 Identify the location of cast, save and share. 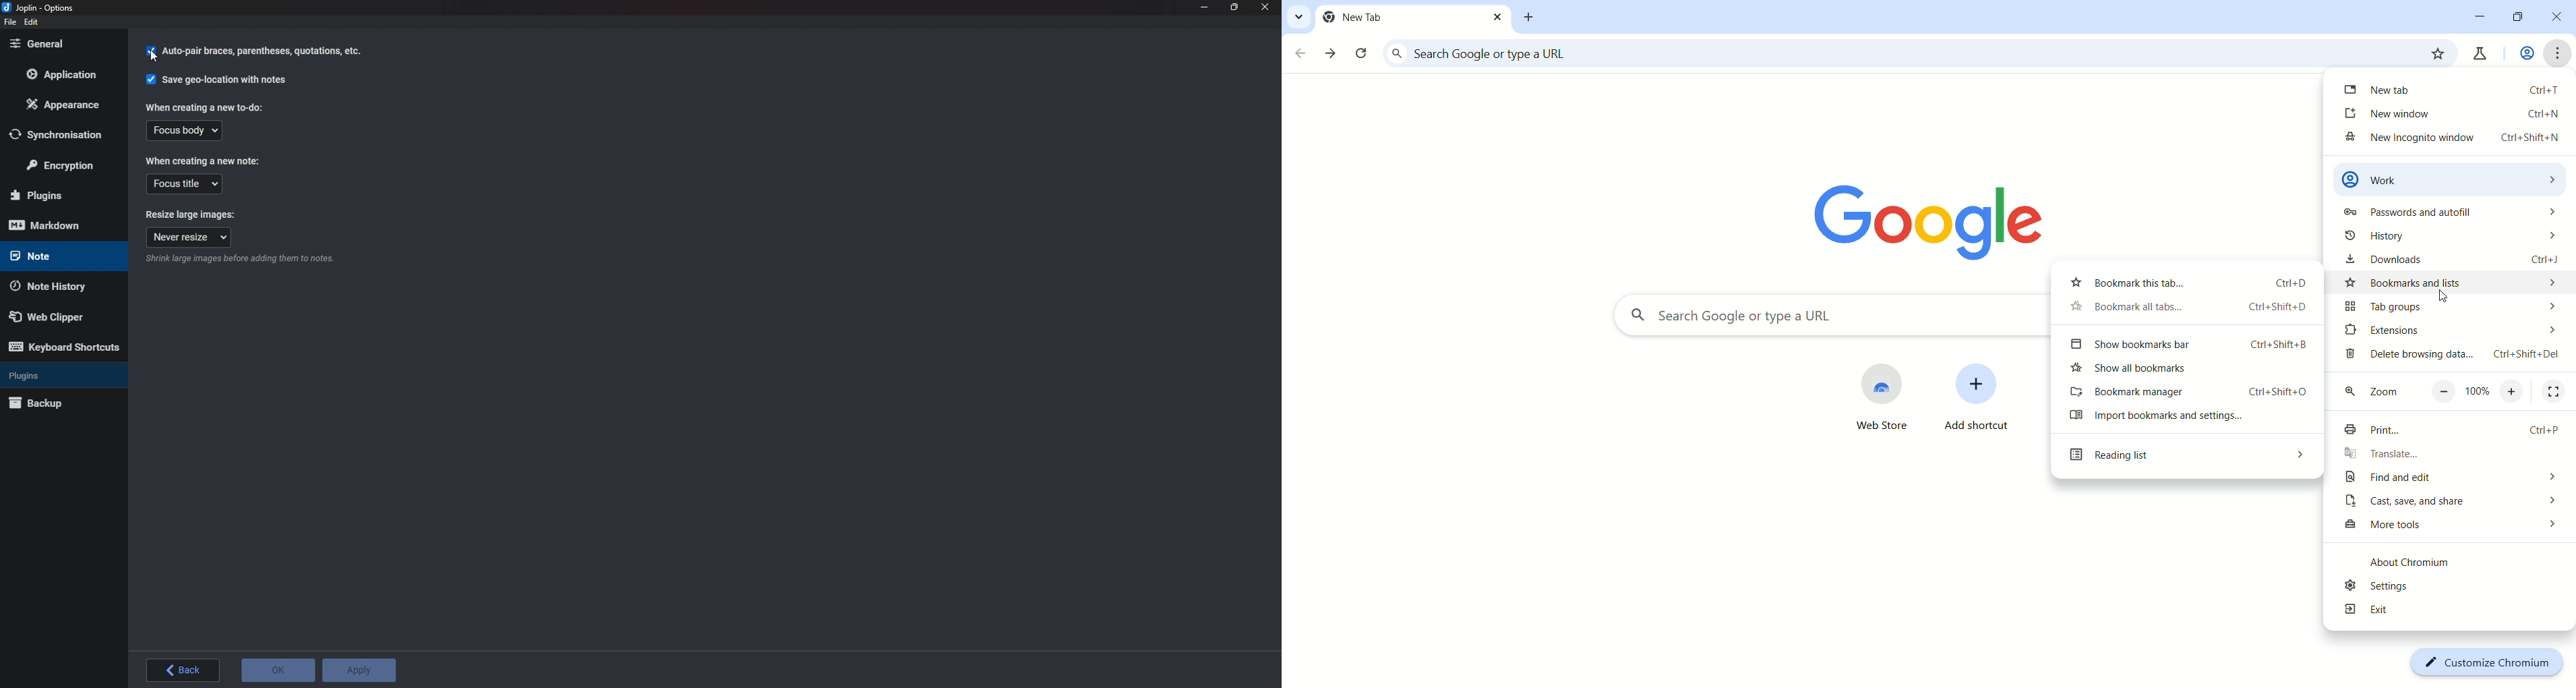
(2450, 503).